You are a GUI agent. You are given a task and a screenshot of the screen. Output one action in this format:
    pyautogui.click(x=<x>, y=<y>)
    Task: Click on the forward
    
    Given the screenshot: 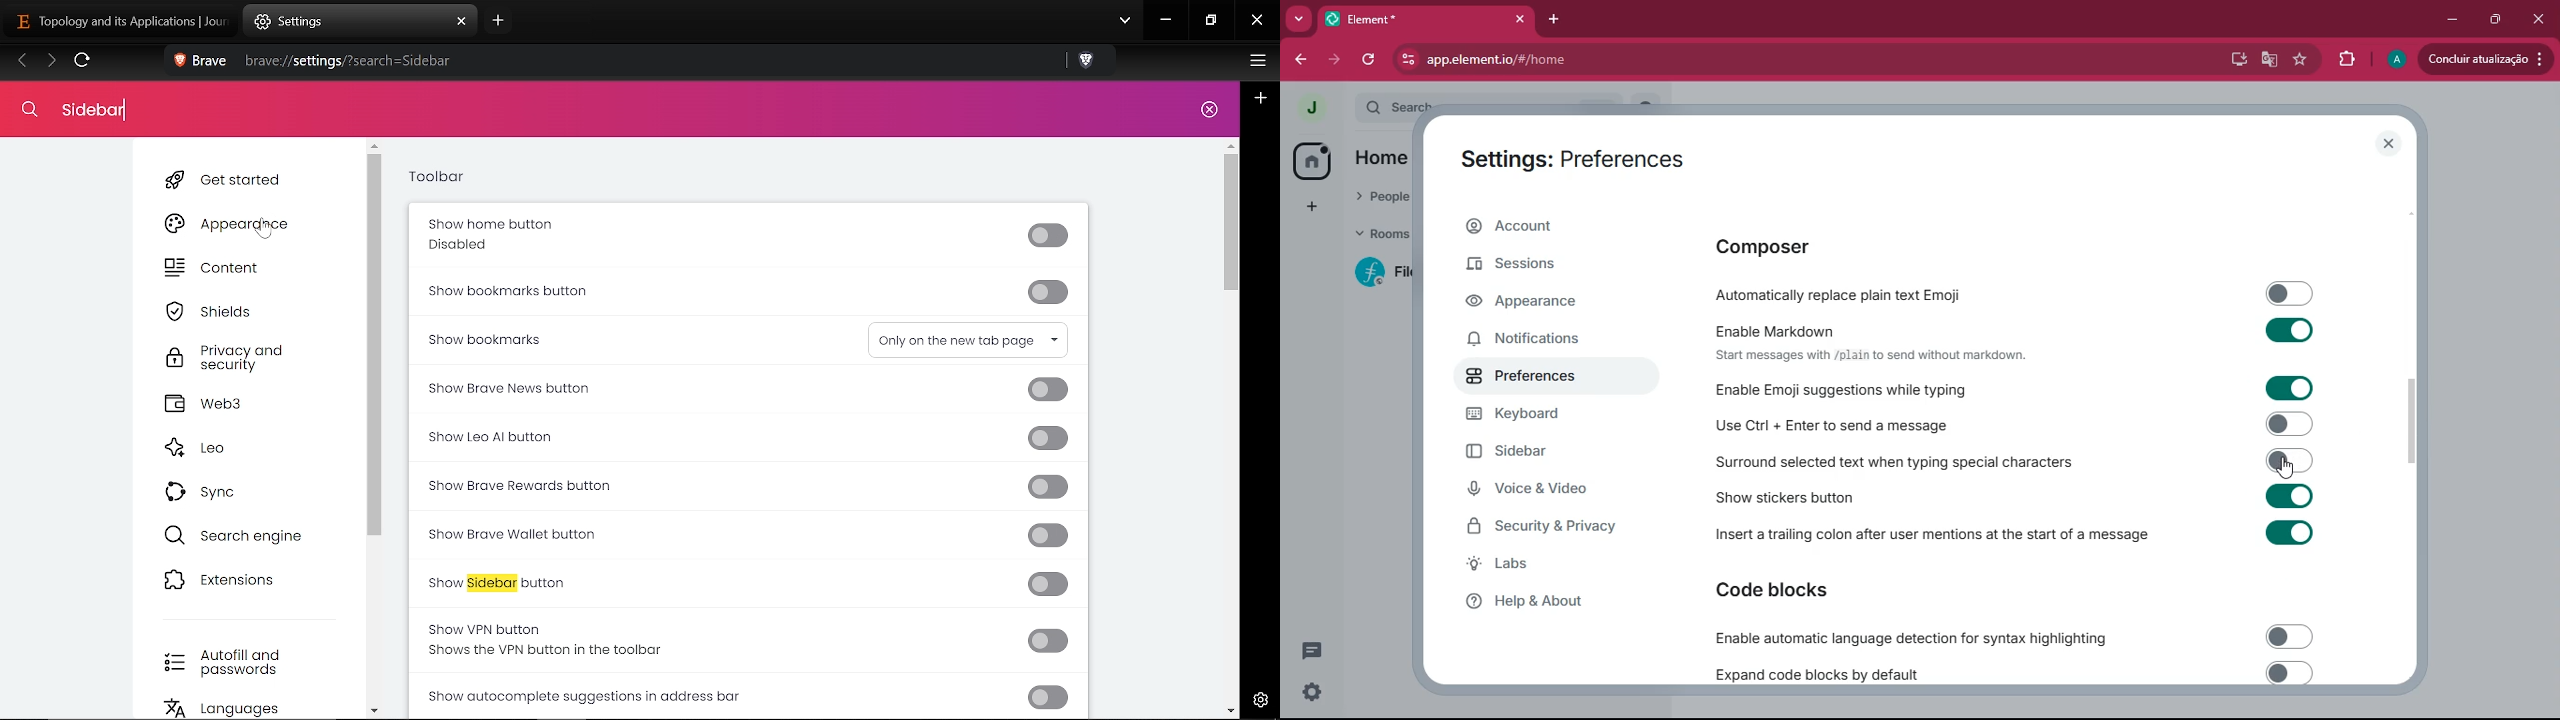 What is the action you would take?
    pyautogui.click(x=1332, y=60)
    